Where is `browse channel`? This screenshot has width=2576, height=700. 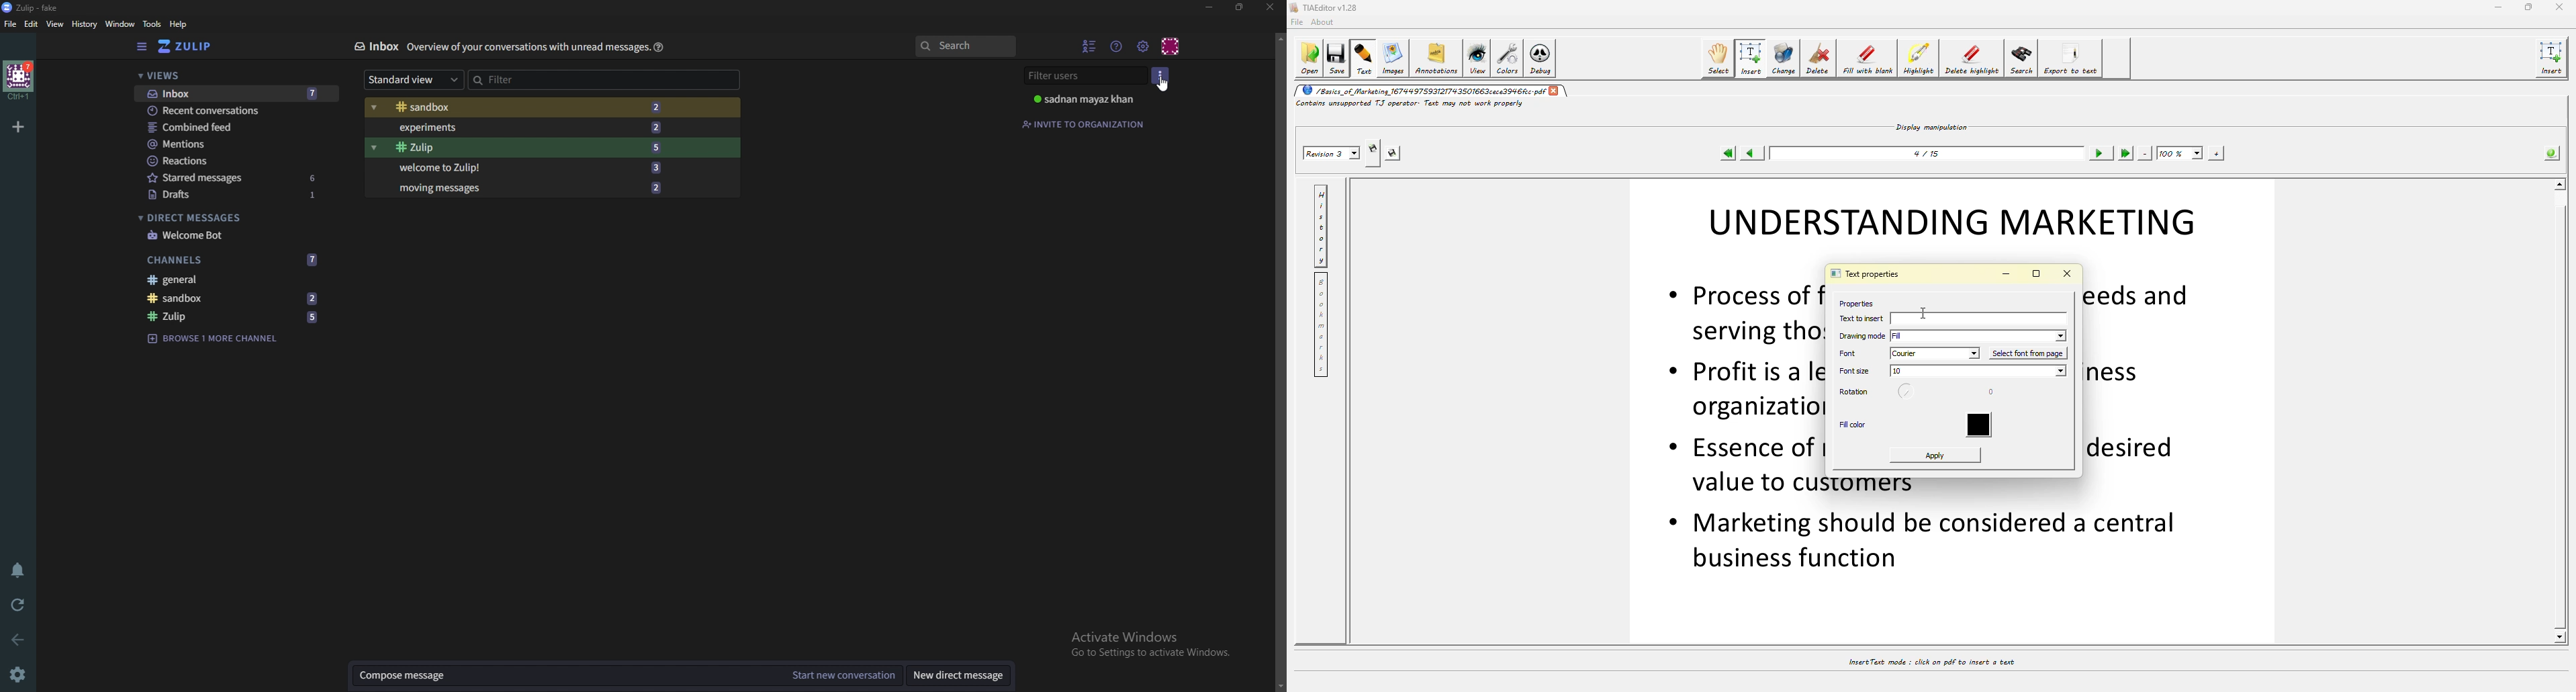 browse channel is located at coordinates (212, 339).